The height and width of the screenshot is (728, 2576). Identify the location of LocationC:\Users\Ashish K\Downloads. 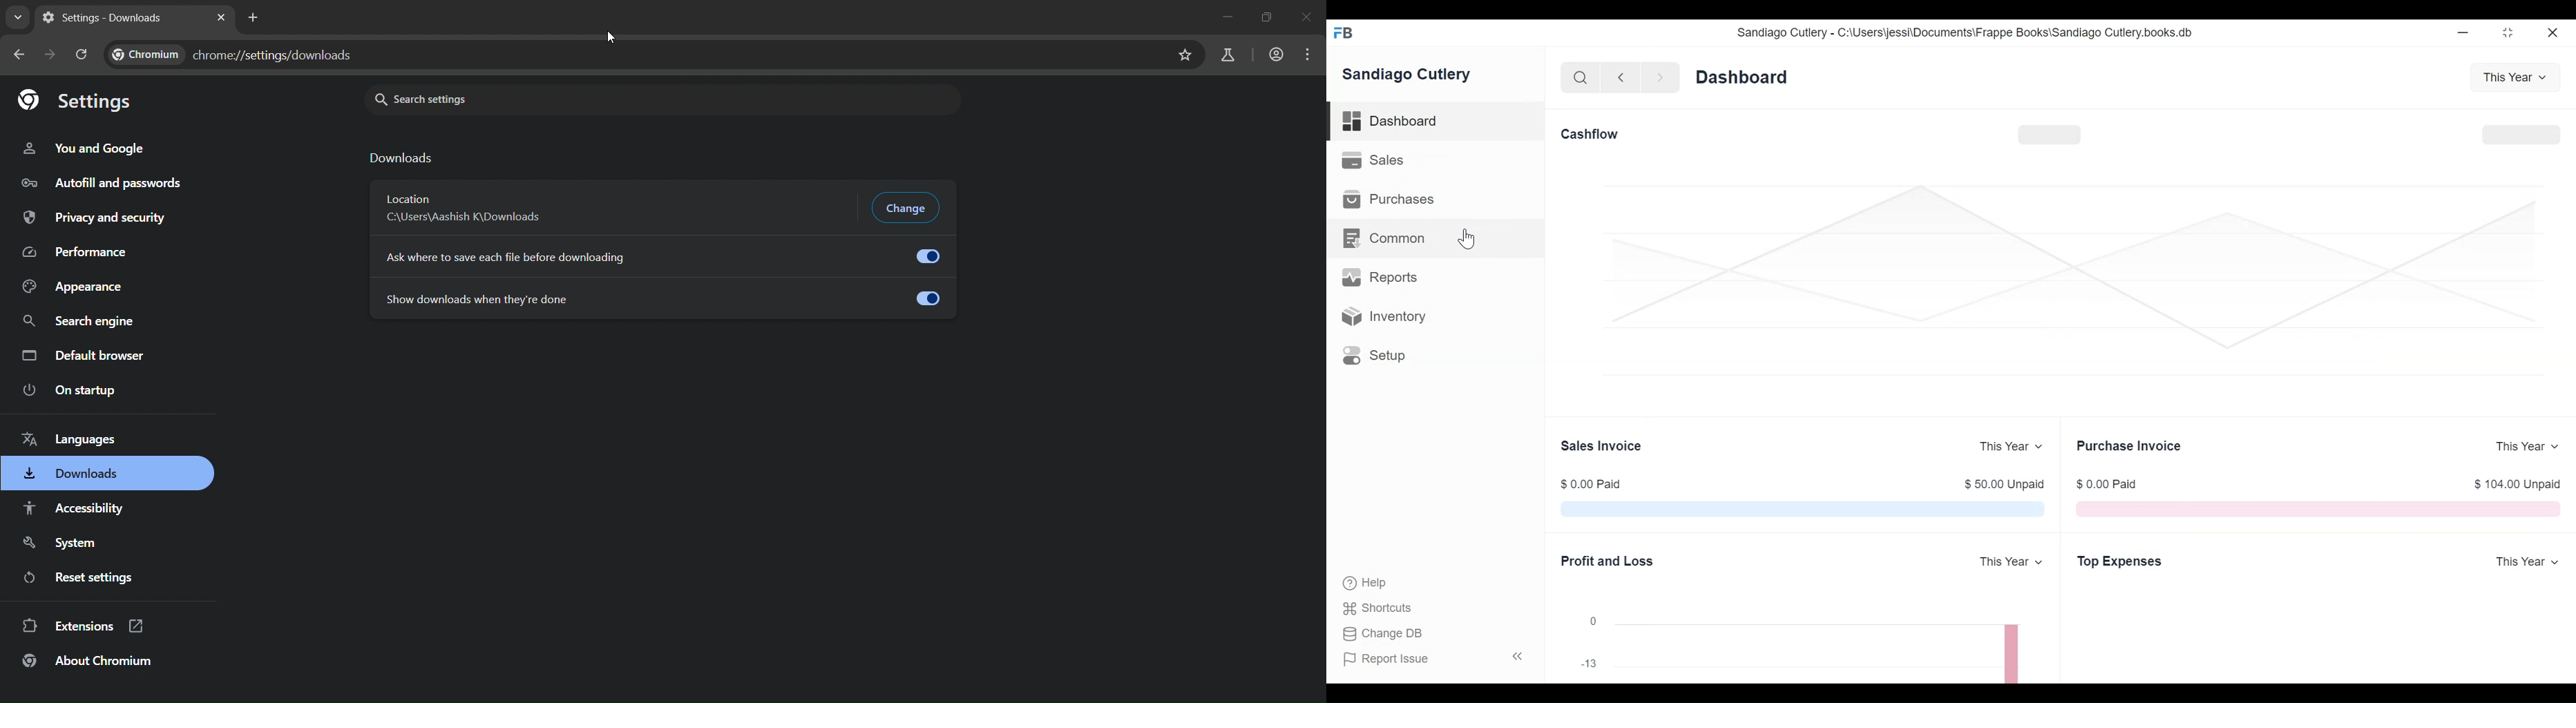
(473, 208).